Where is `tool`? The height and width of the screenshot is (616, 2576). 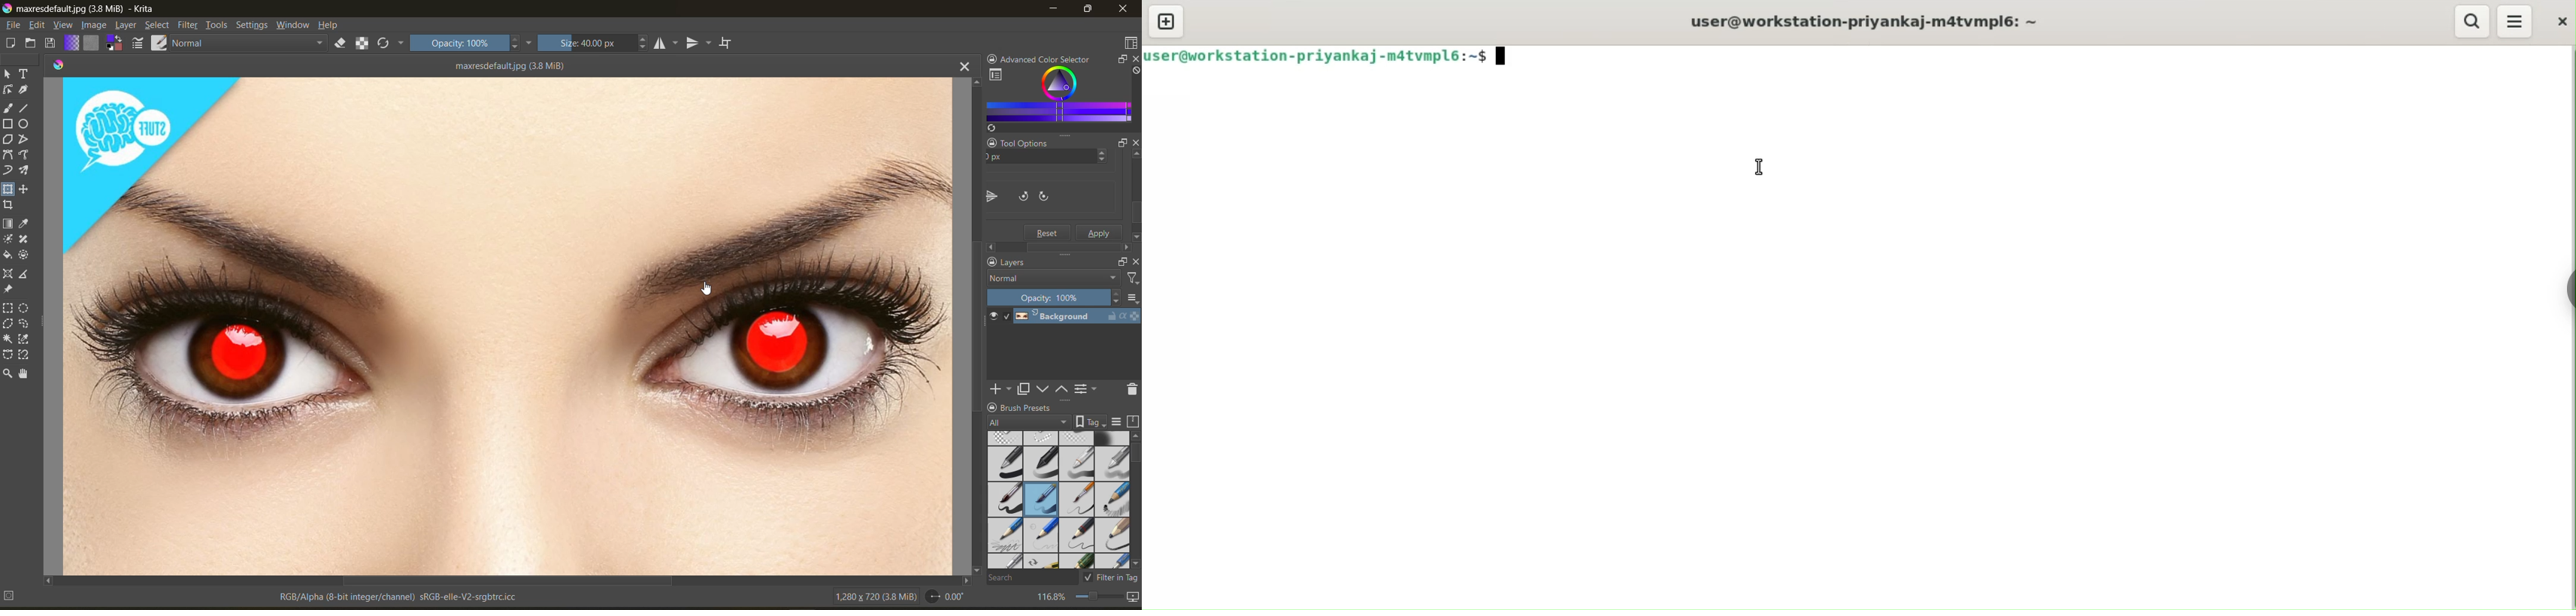
tool is located at coordinates (7, 353).